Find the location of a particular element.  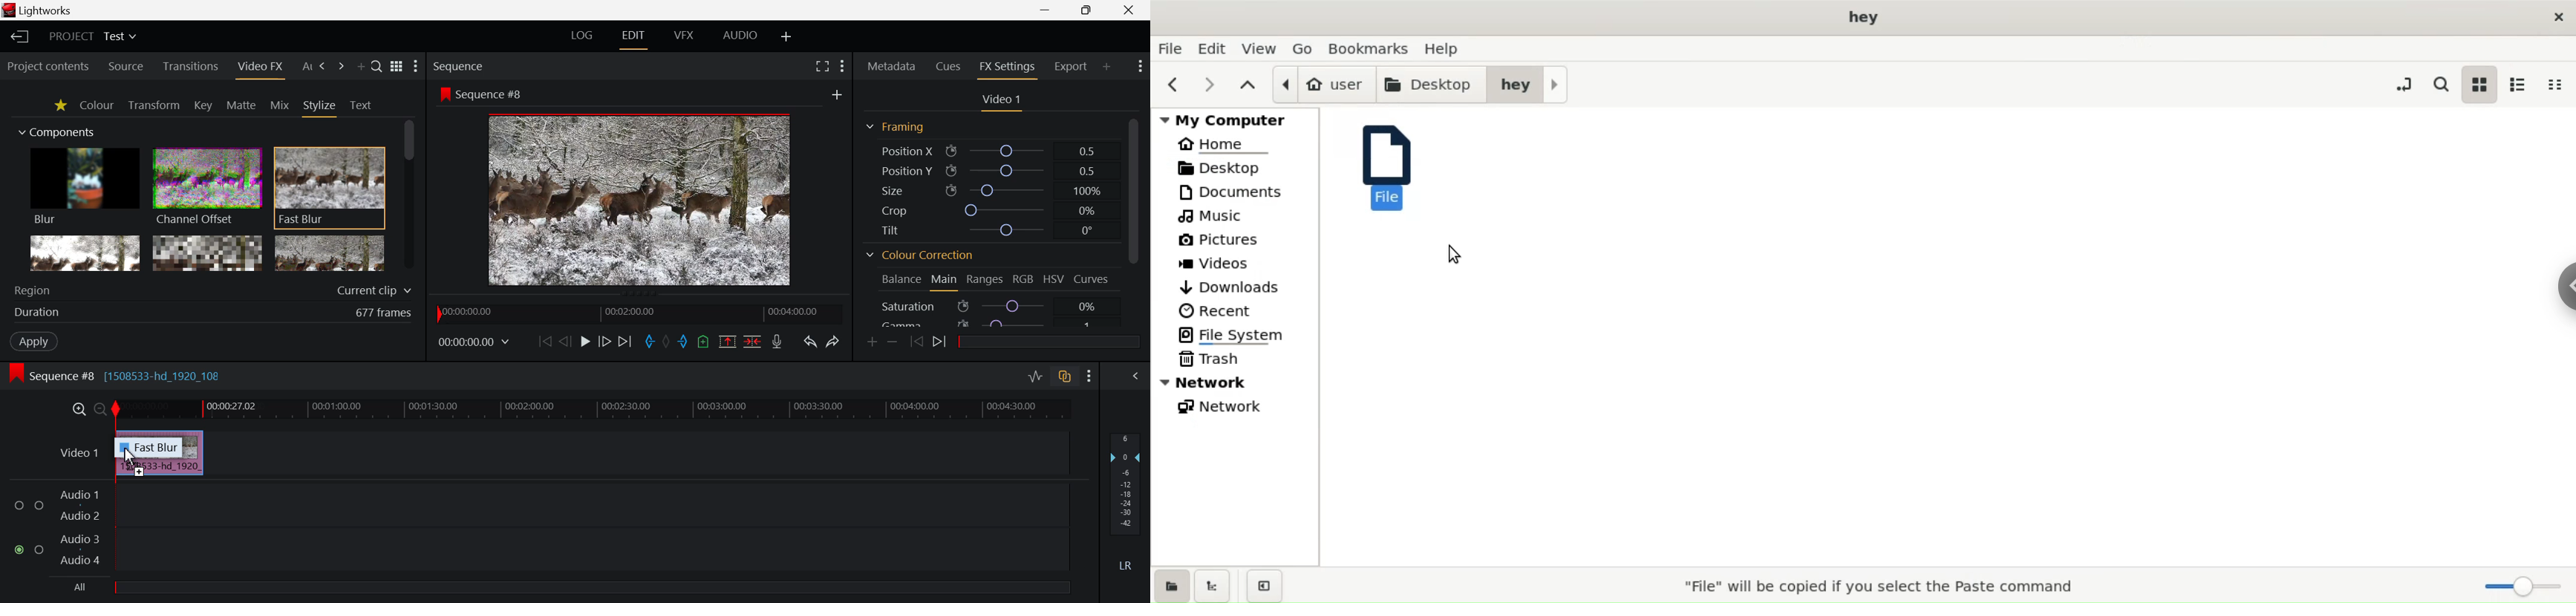

Position X is located at coordinates (992, 151).